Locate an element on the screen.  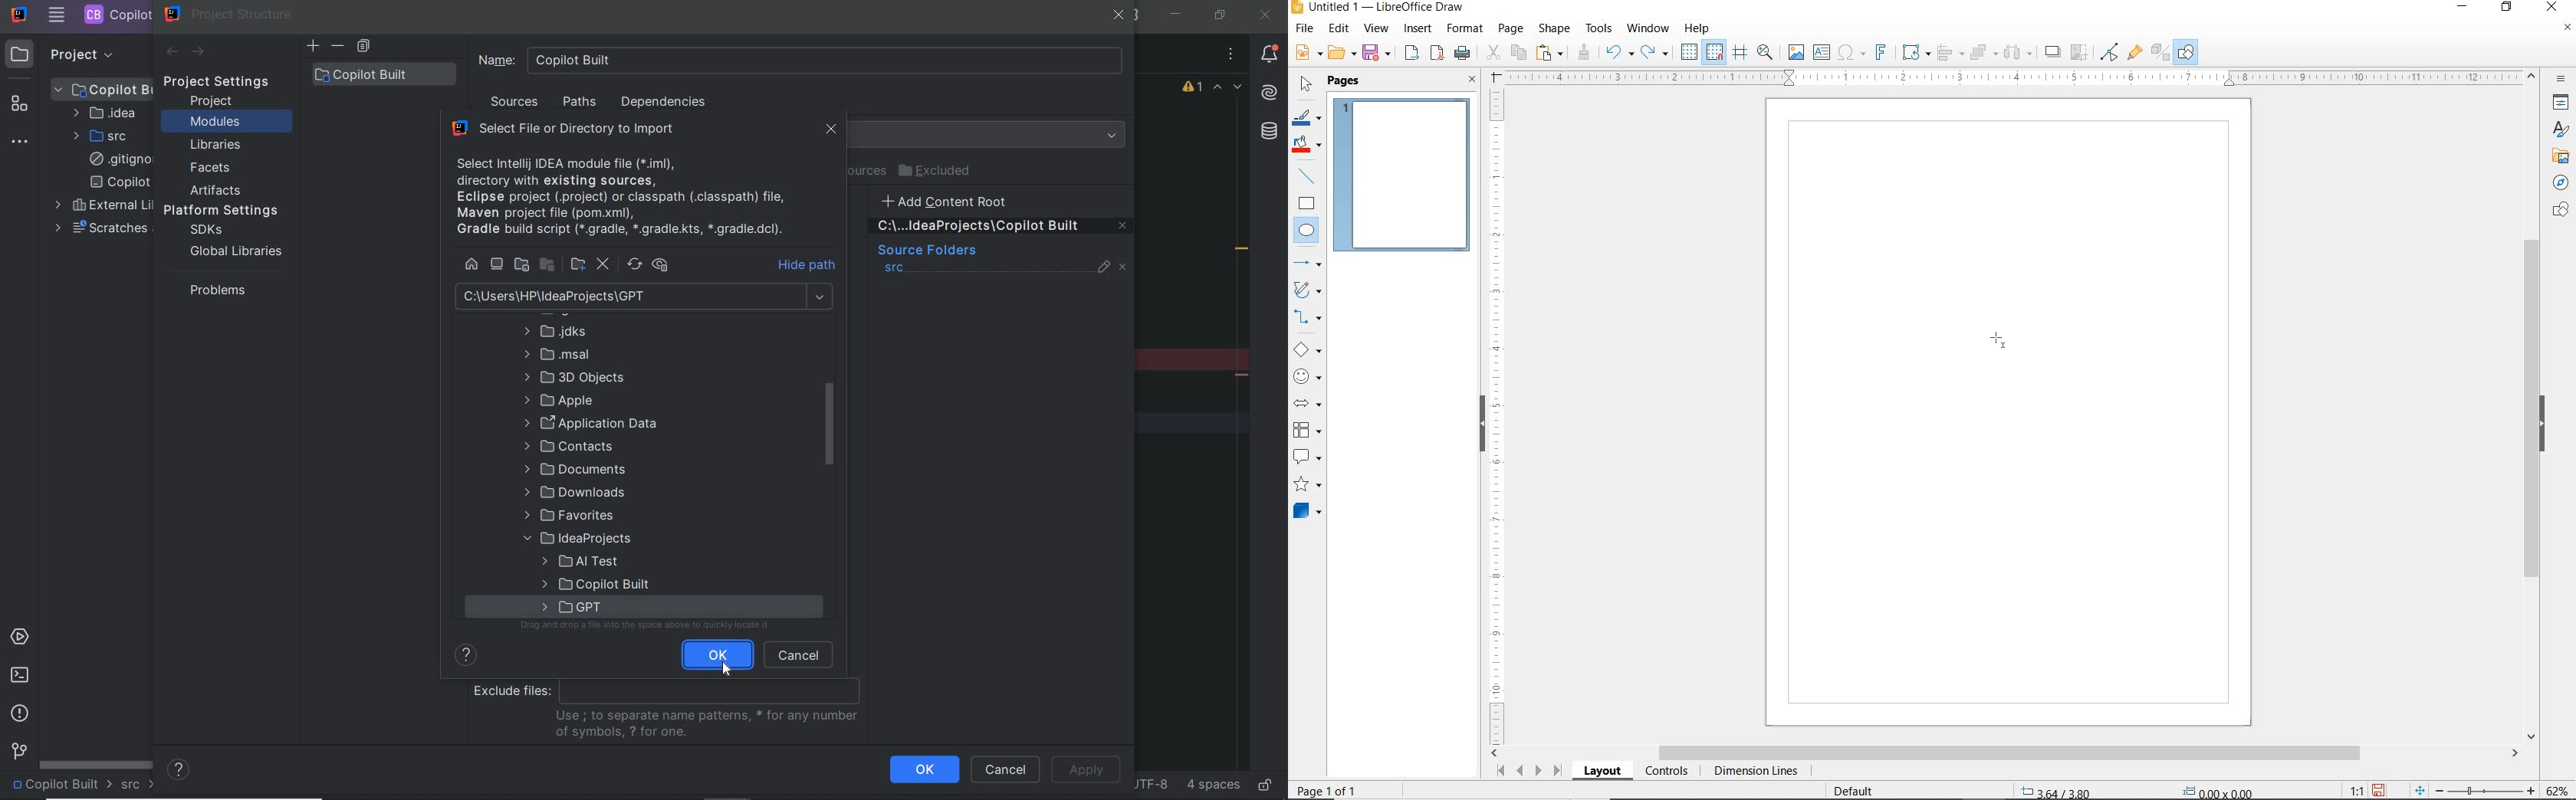
CURVES AND POLYGONS is located at coordinates (1306, 291).